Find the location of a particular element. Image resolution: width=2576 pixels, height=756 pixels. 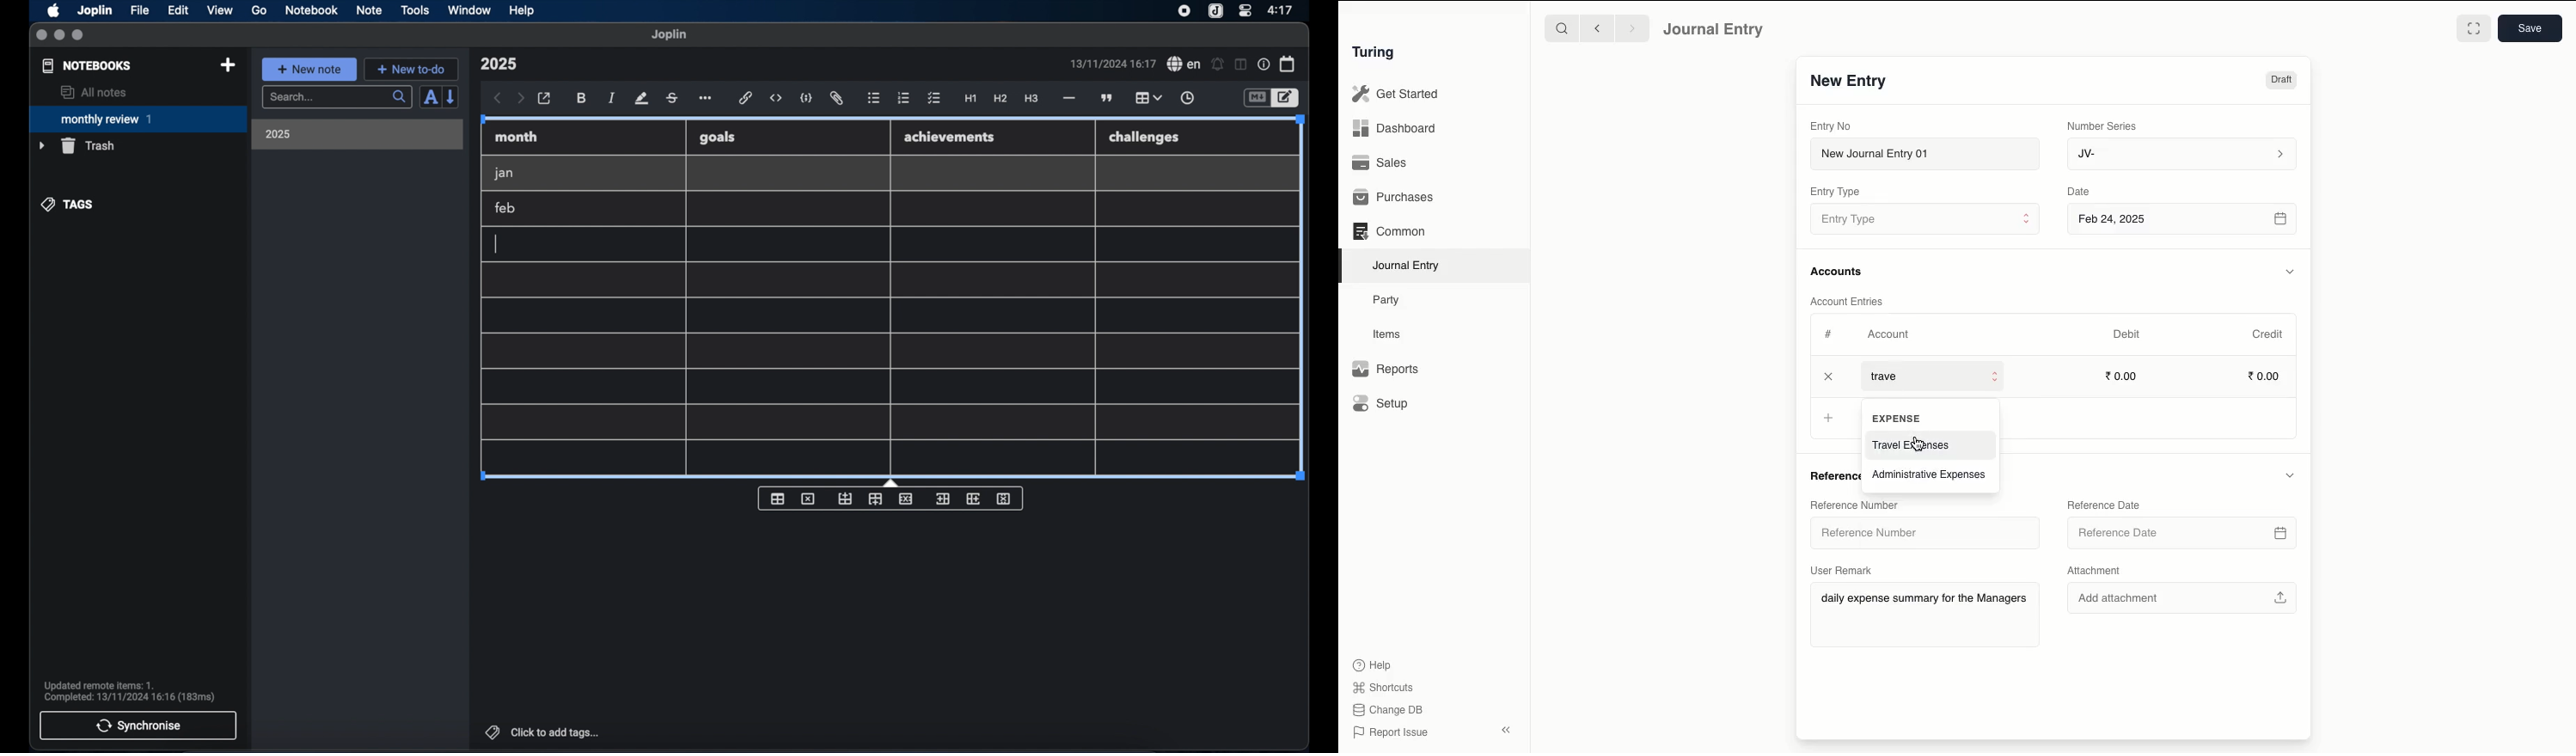

Entry No is located at coordinates (1831, 126).